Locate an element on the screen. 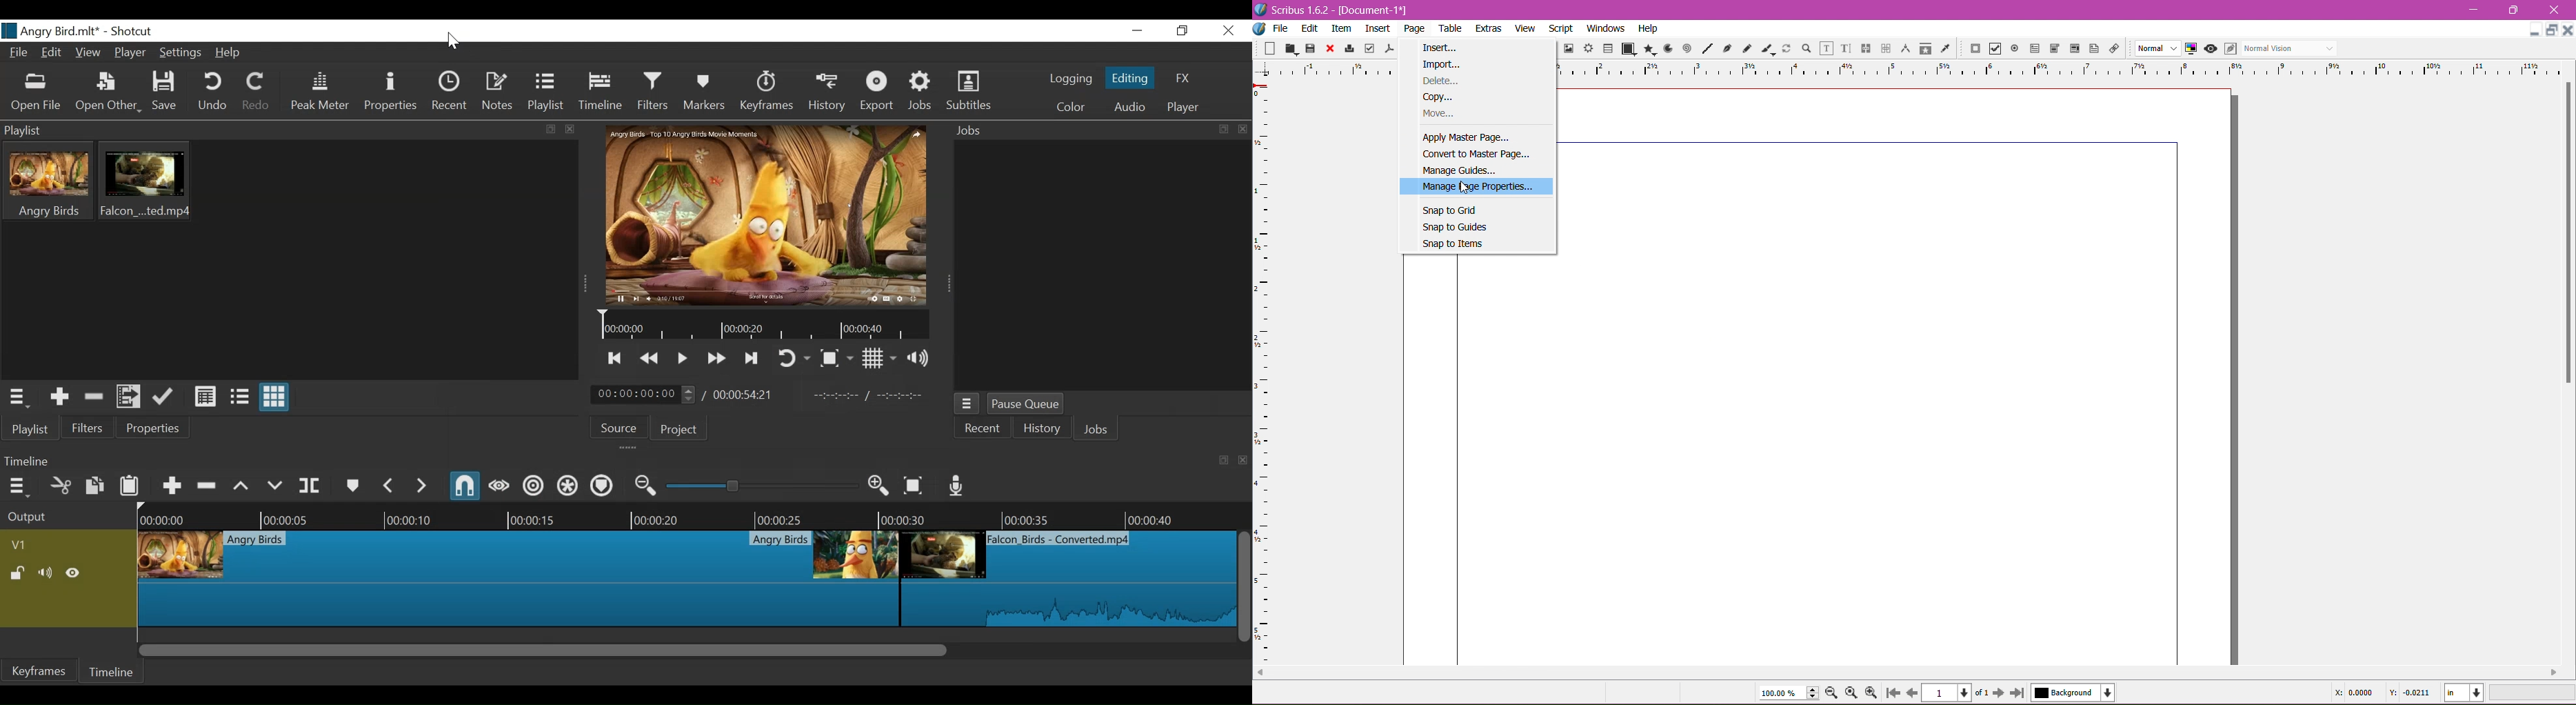  Save is located at coordinates (1311, 47).